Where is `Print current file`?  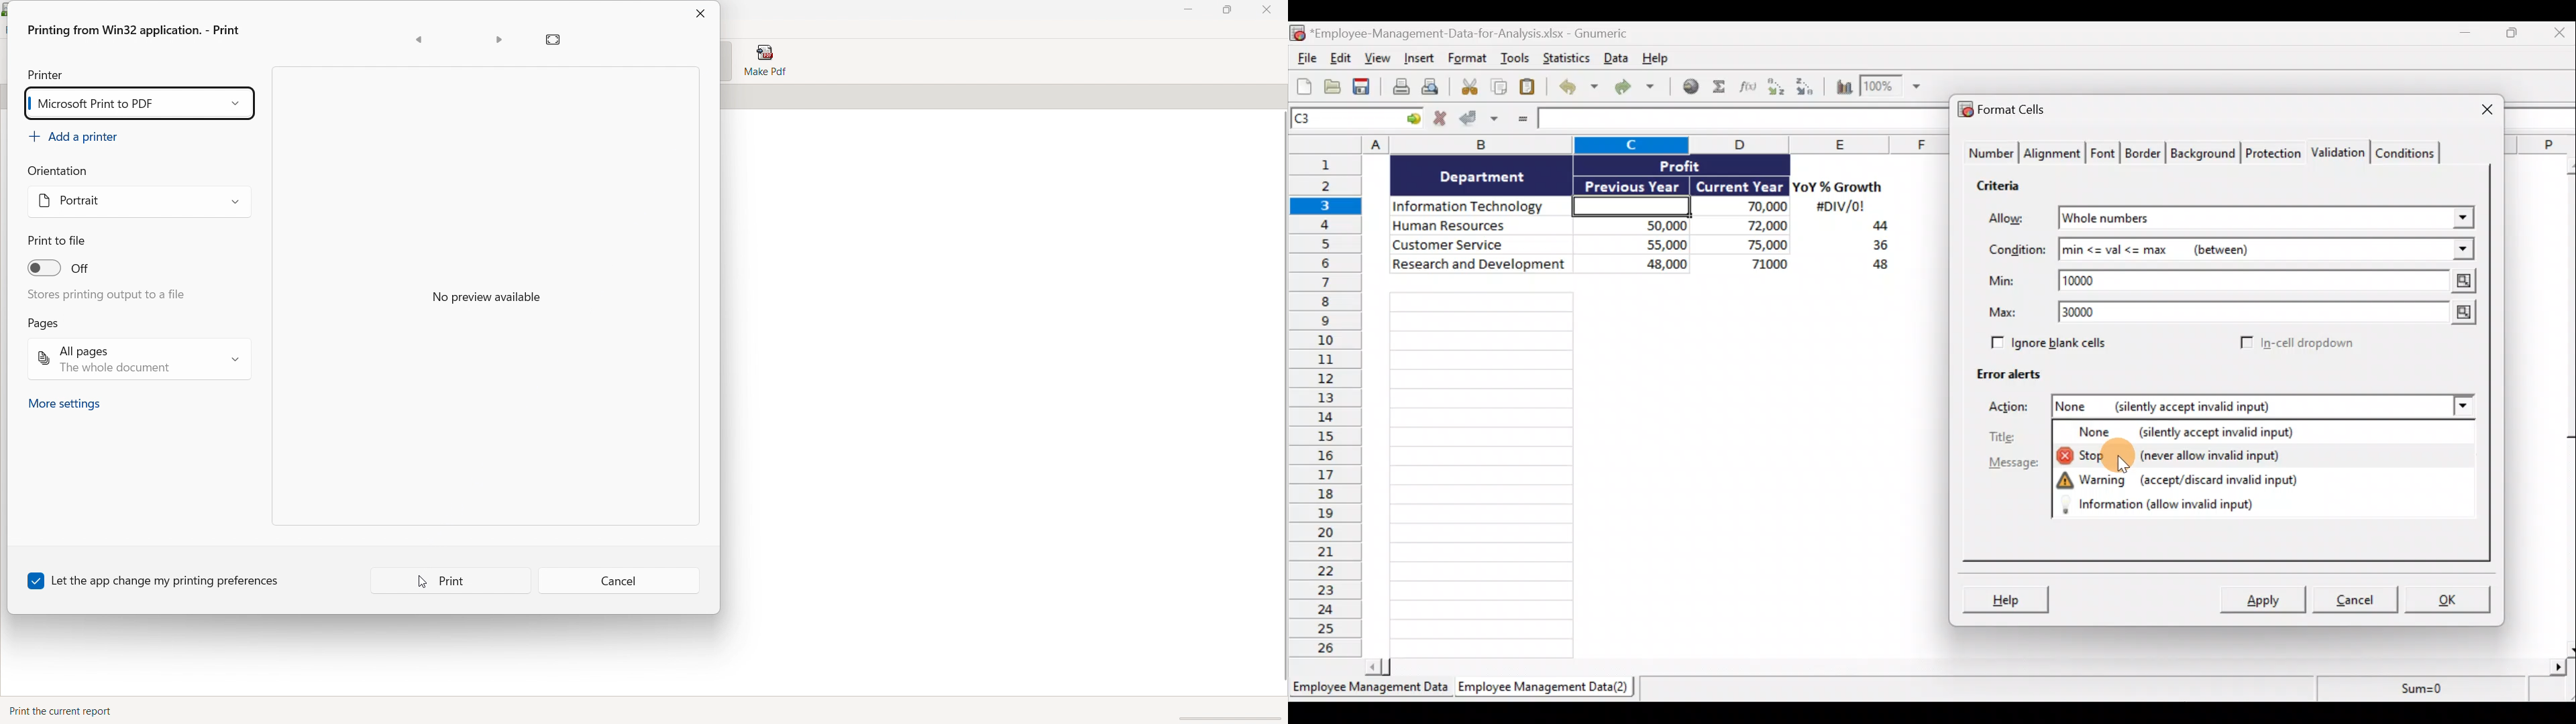 Print current file is located at coordinates (1399, 88).